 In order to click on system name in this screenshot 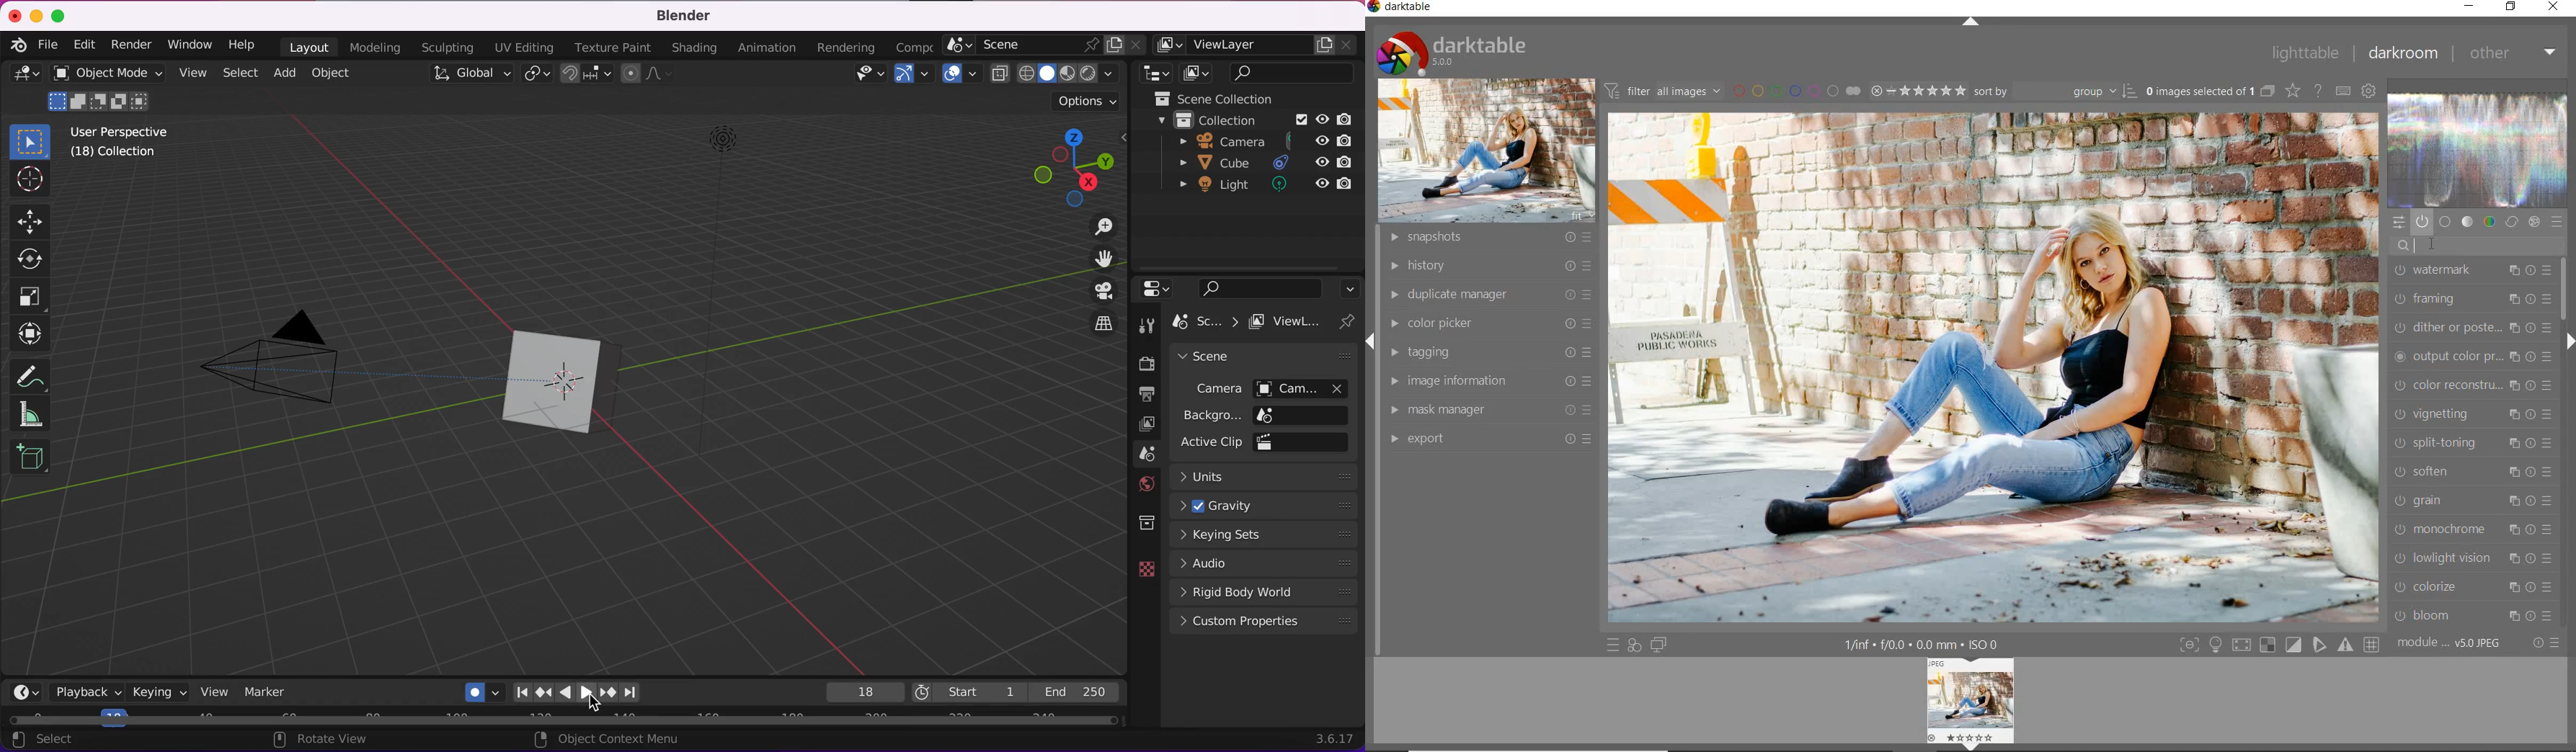, I will do `click(1401, 8)`.